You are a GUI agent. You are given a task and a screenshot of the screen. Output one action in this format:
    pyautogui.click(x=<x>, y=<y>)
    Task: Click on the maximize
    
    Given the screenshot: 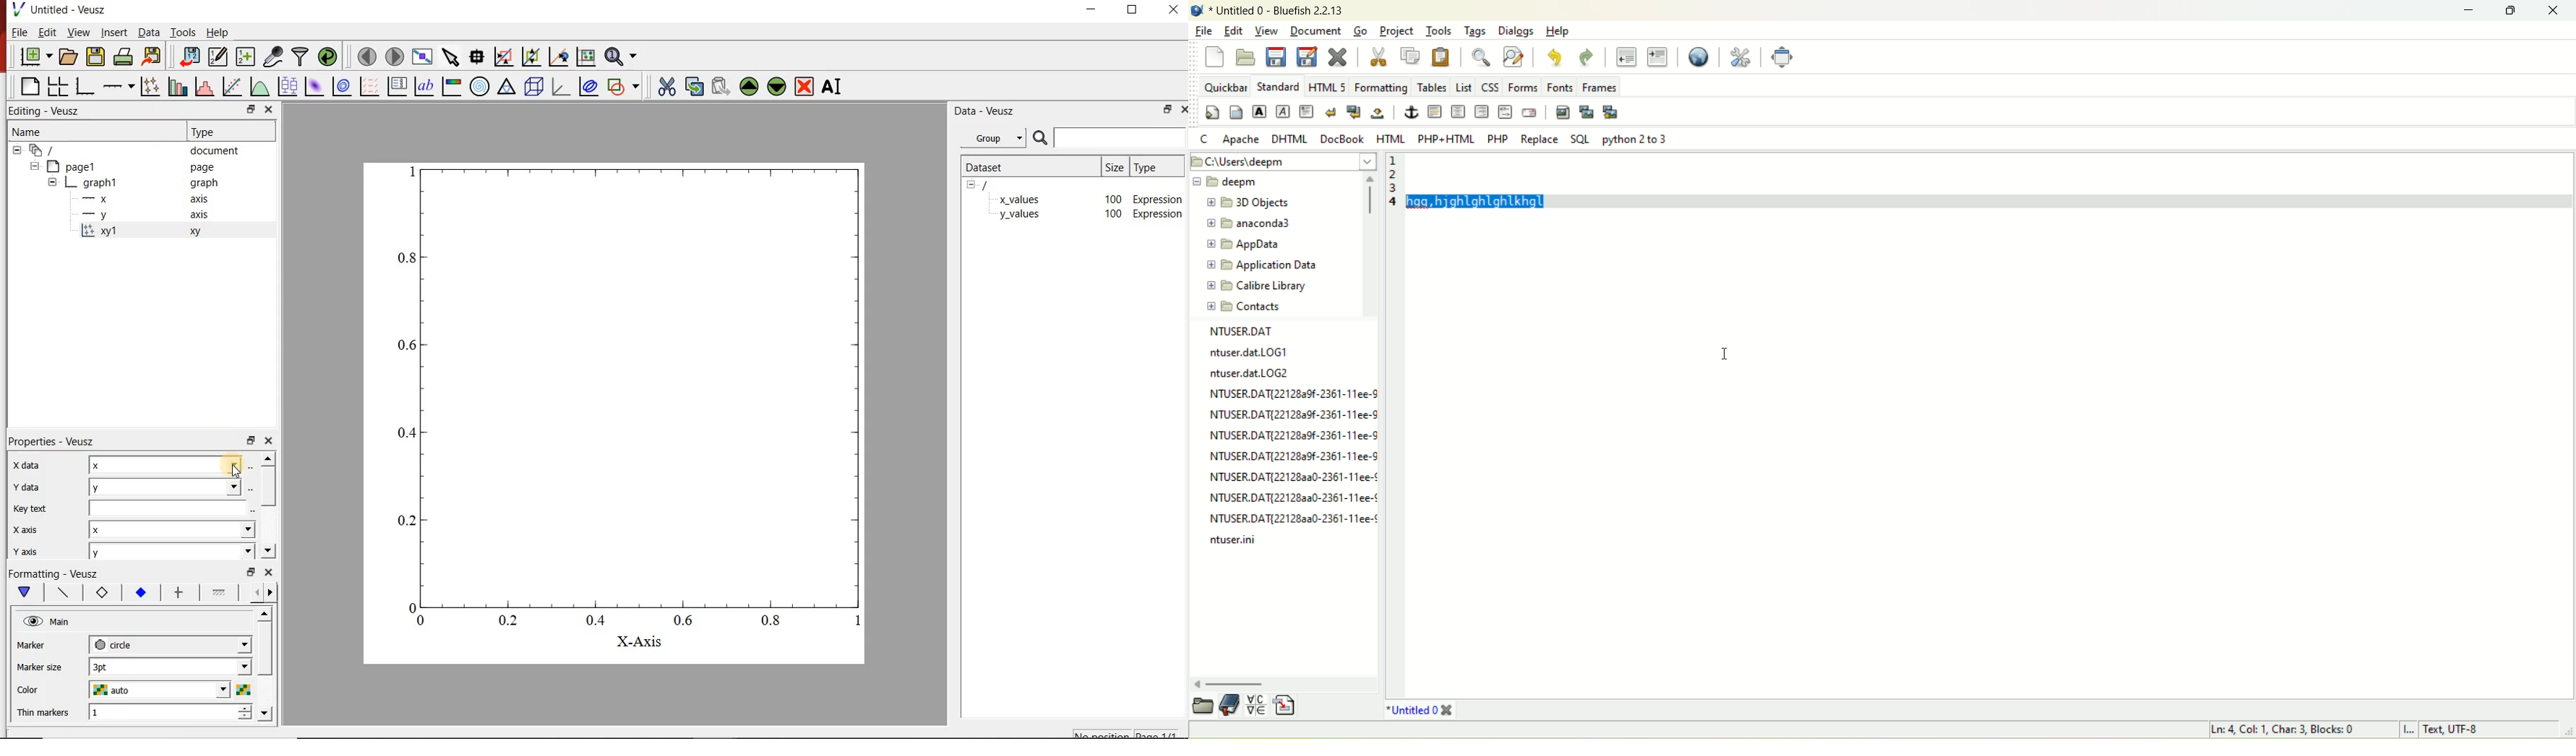 What is the action you would take?
    pyautogui.click(x=2515, y=12)
    